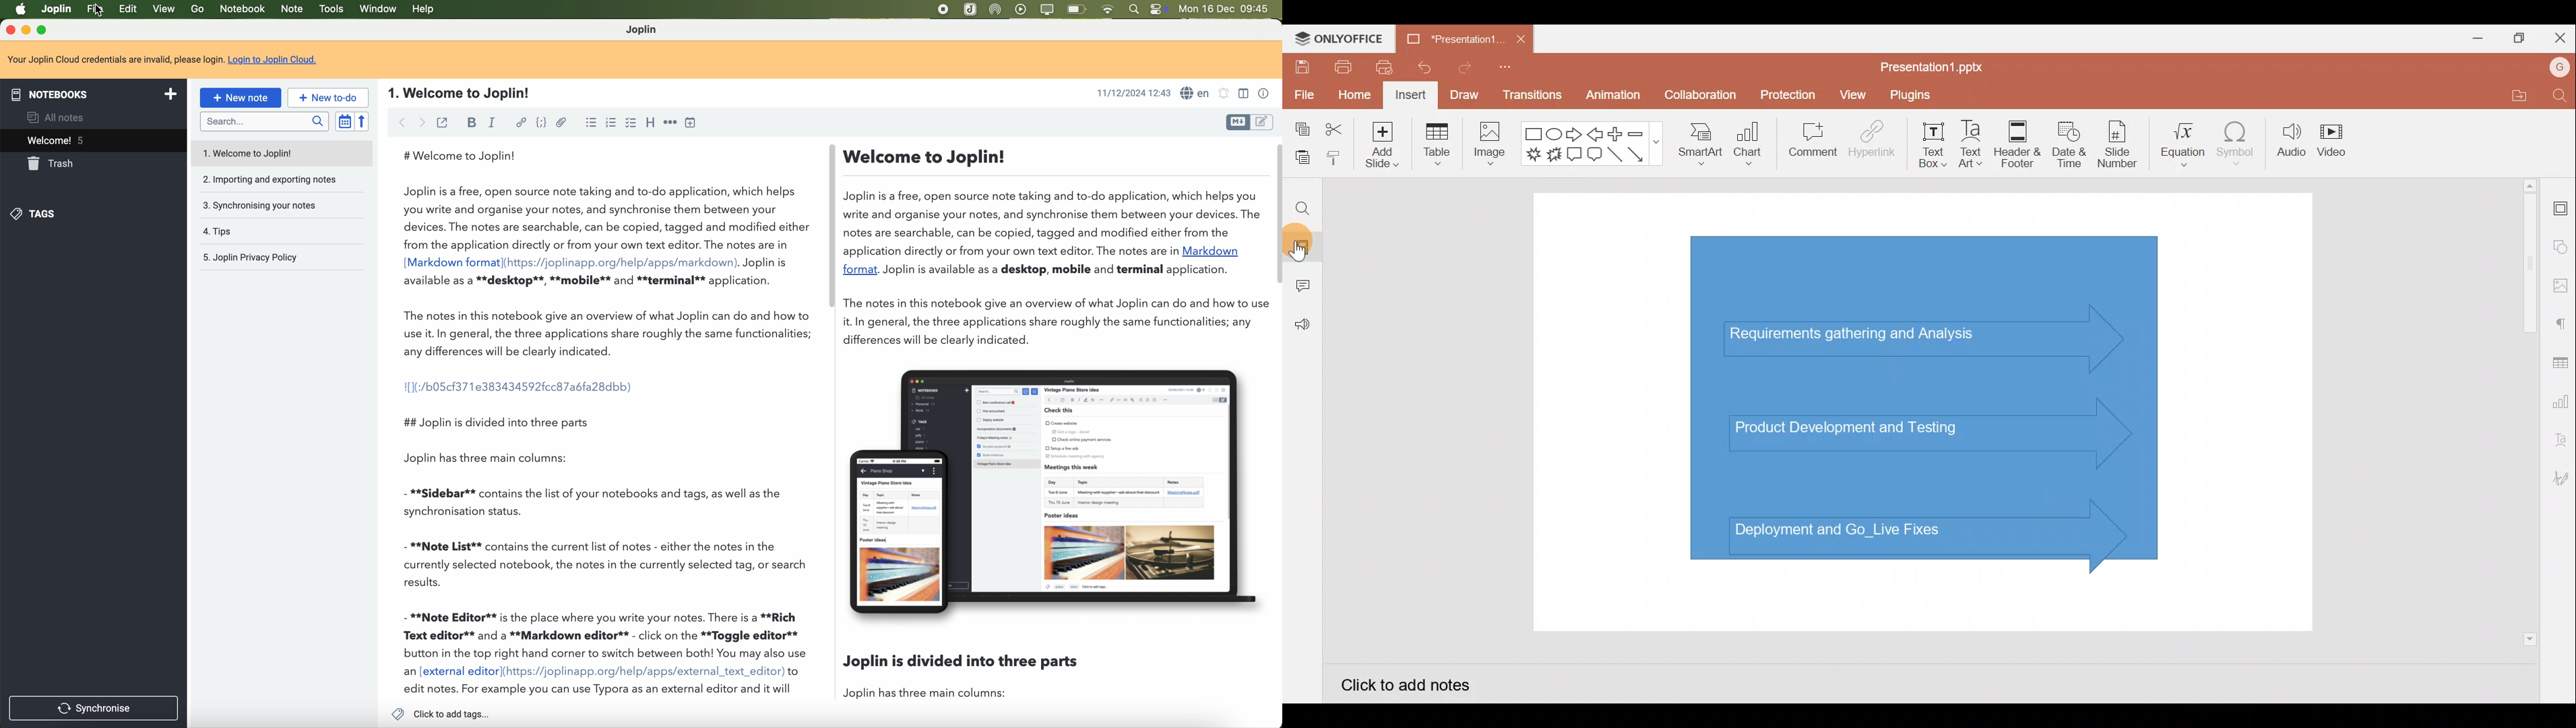 Image resolution: width=2576 pixels, height=728 pixels. Describe the element at coordinates (1699, 95) in the screenshot. I see `Collaboration` at that location.